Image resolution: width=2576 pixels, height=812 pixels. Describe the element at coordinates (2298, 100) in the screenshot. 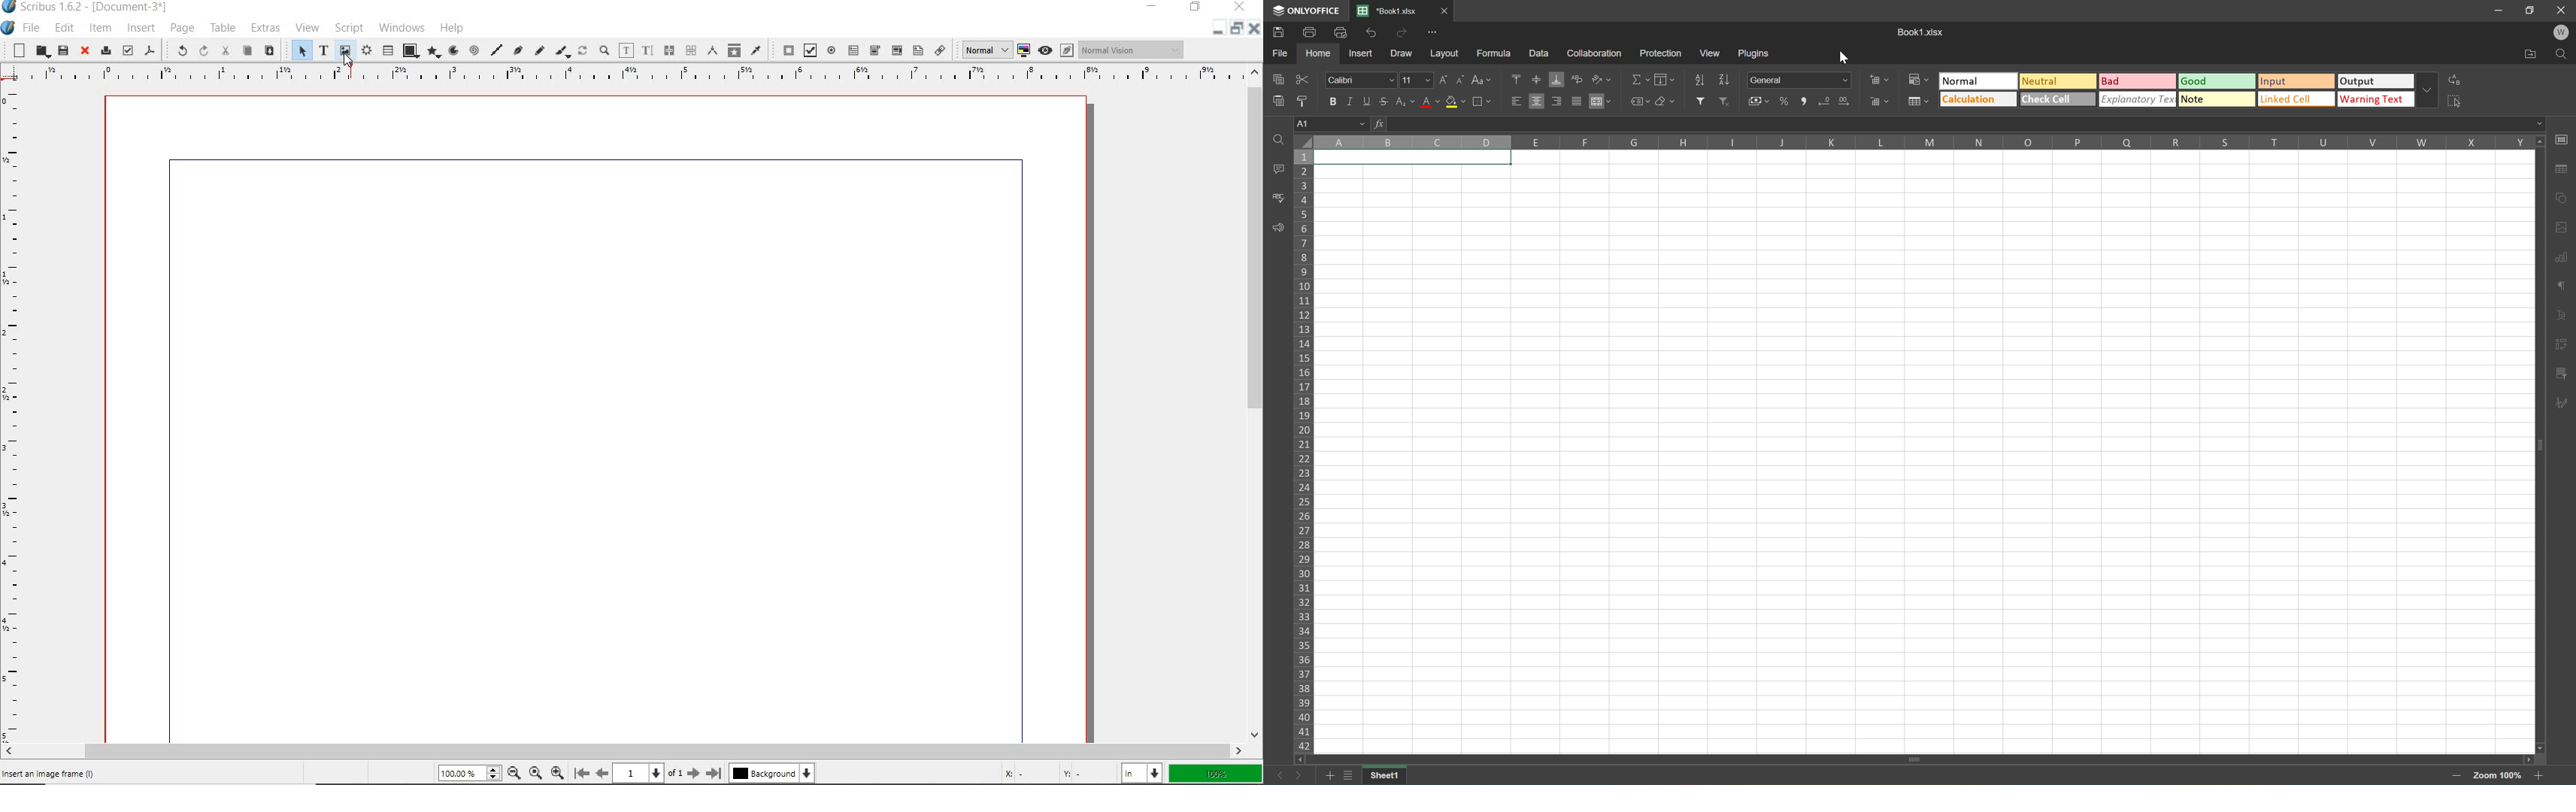

I see `Linked cell` at that location.